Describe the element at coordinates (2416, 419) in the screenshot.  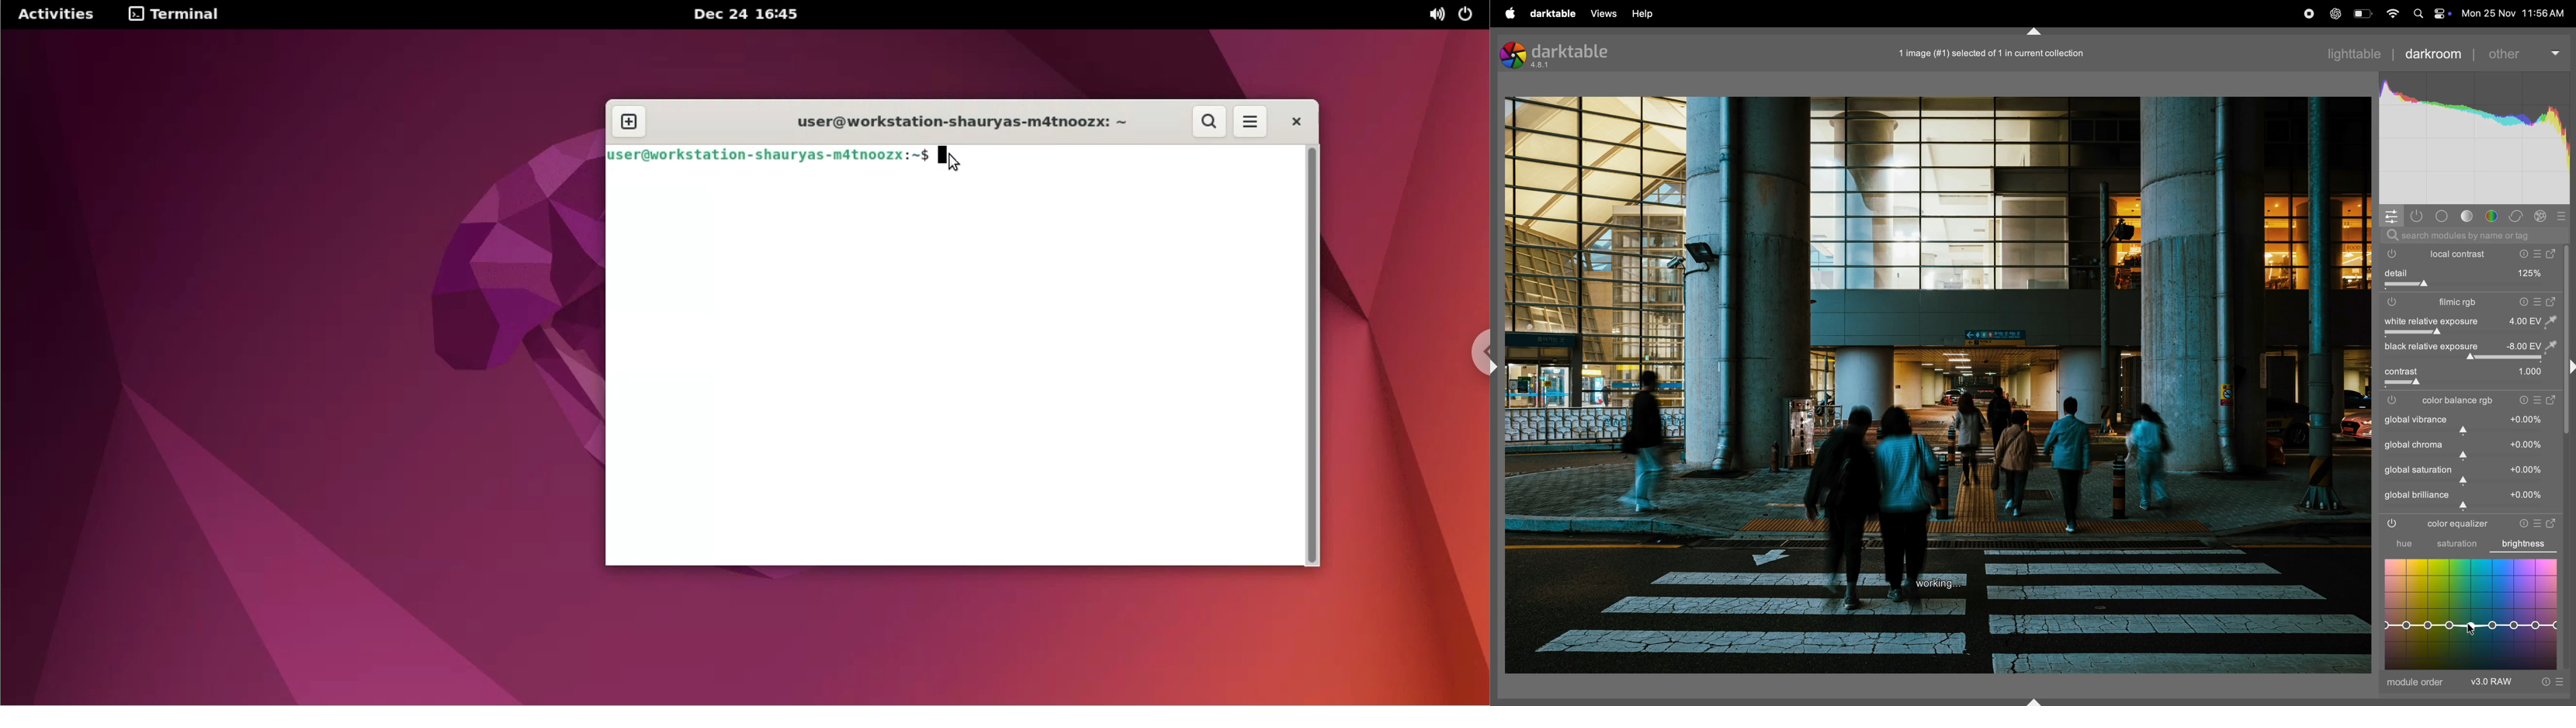
I see `global variance` at that location.